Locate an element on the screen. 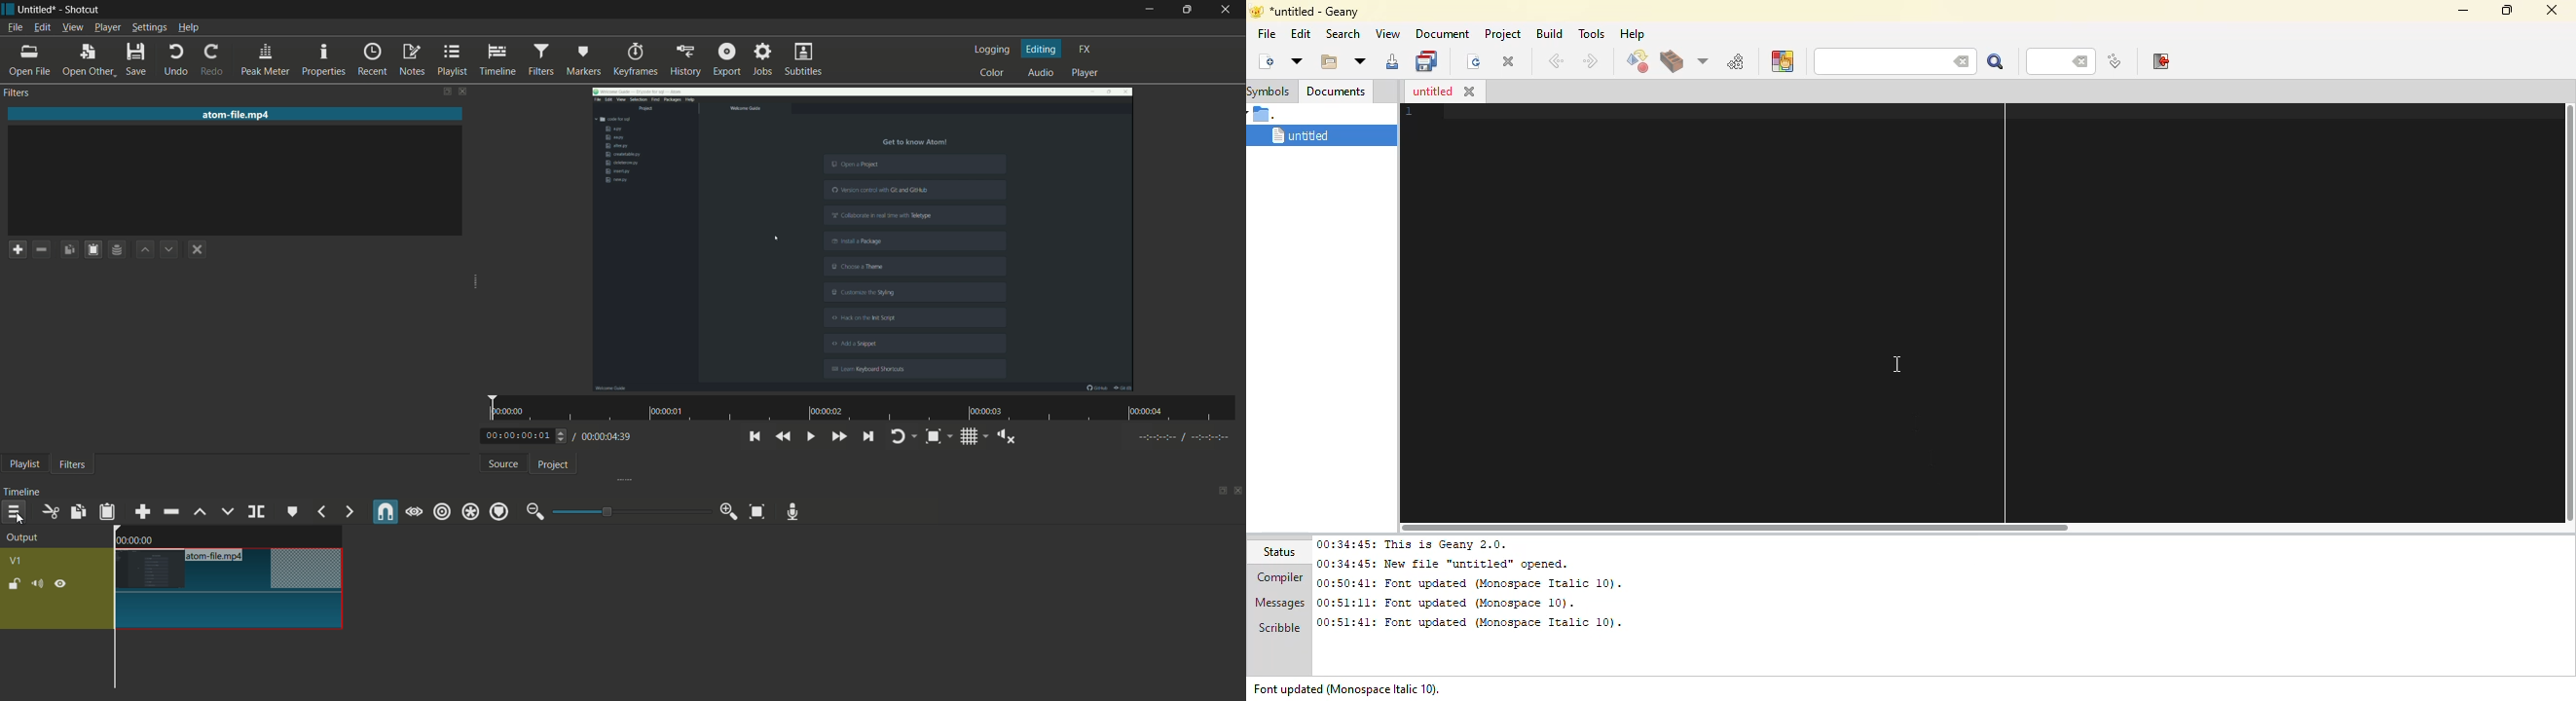  build is located at coordinates (1671, 63).